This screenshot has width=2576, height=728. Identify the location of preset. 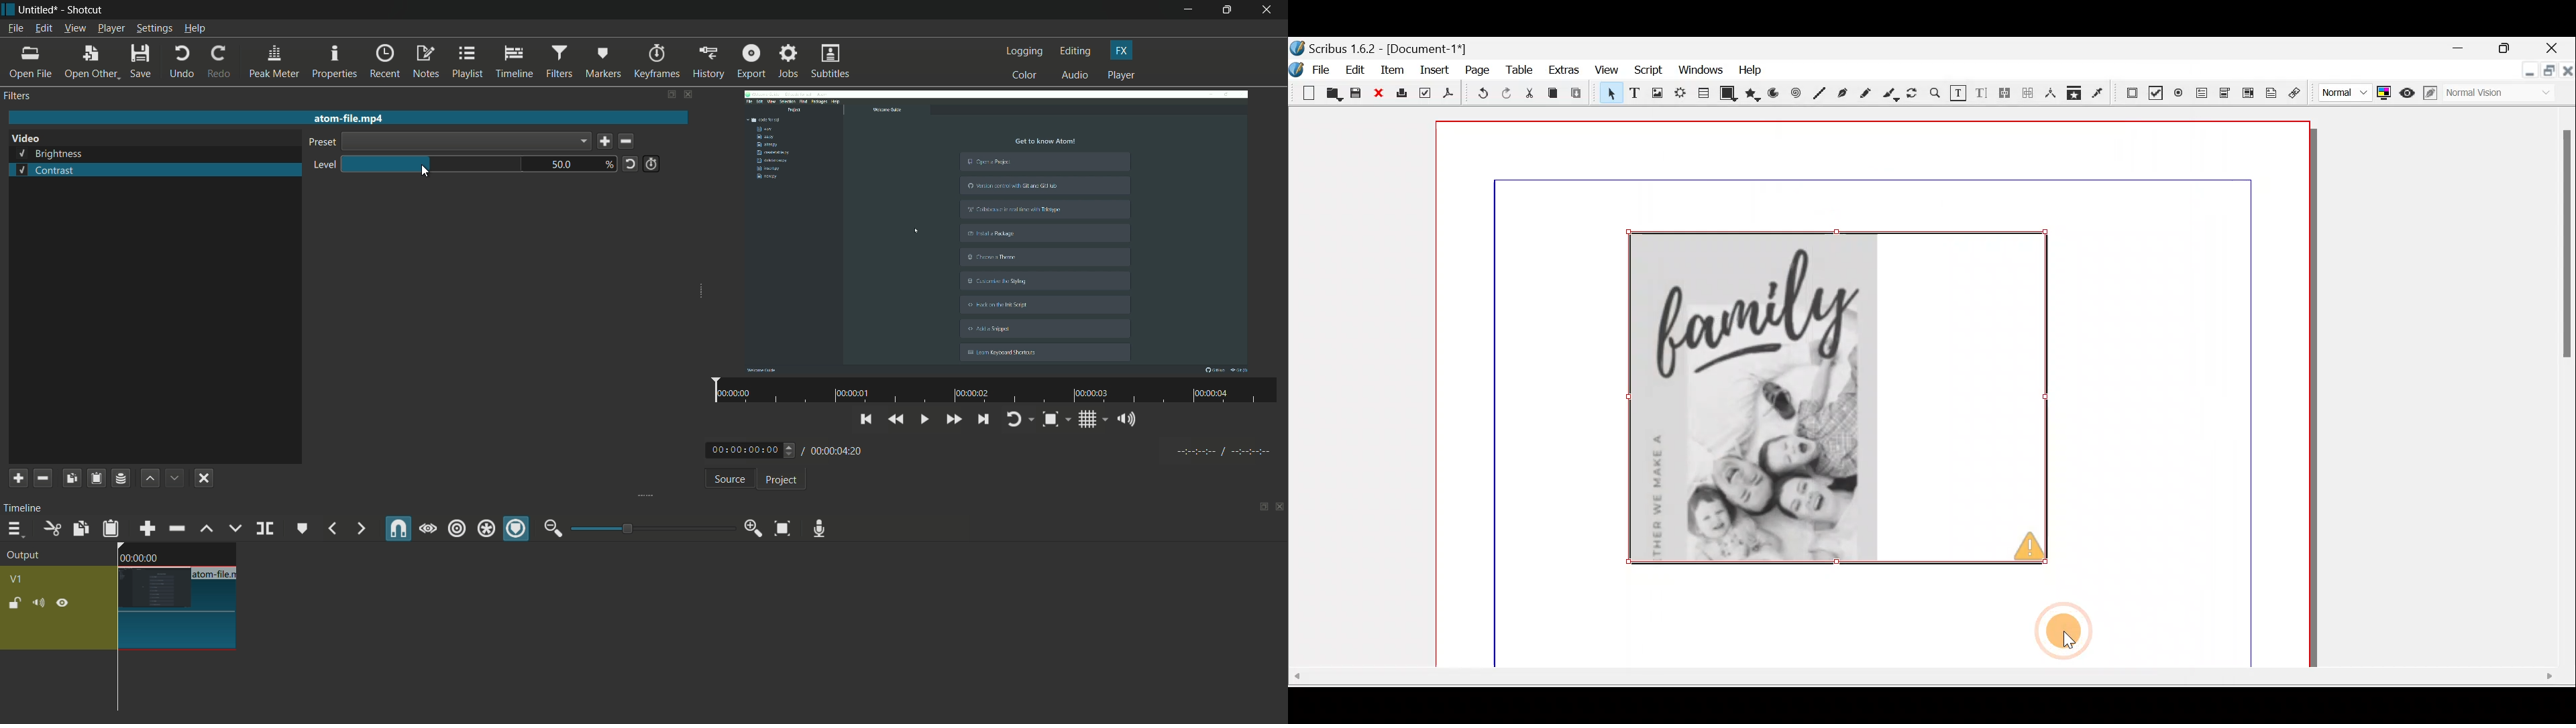
(320, 143).